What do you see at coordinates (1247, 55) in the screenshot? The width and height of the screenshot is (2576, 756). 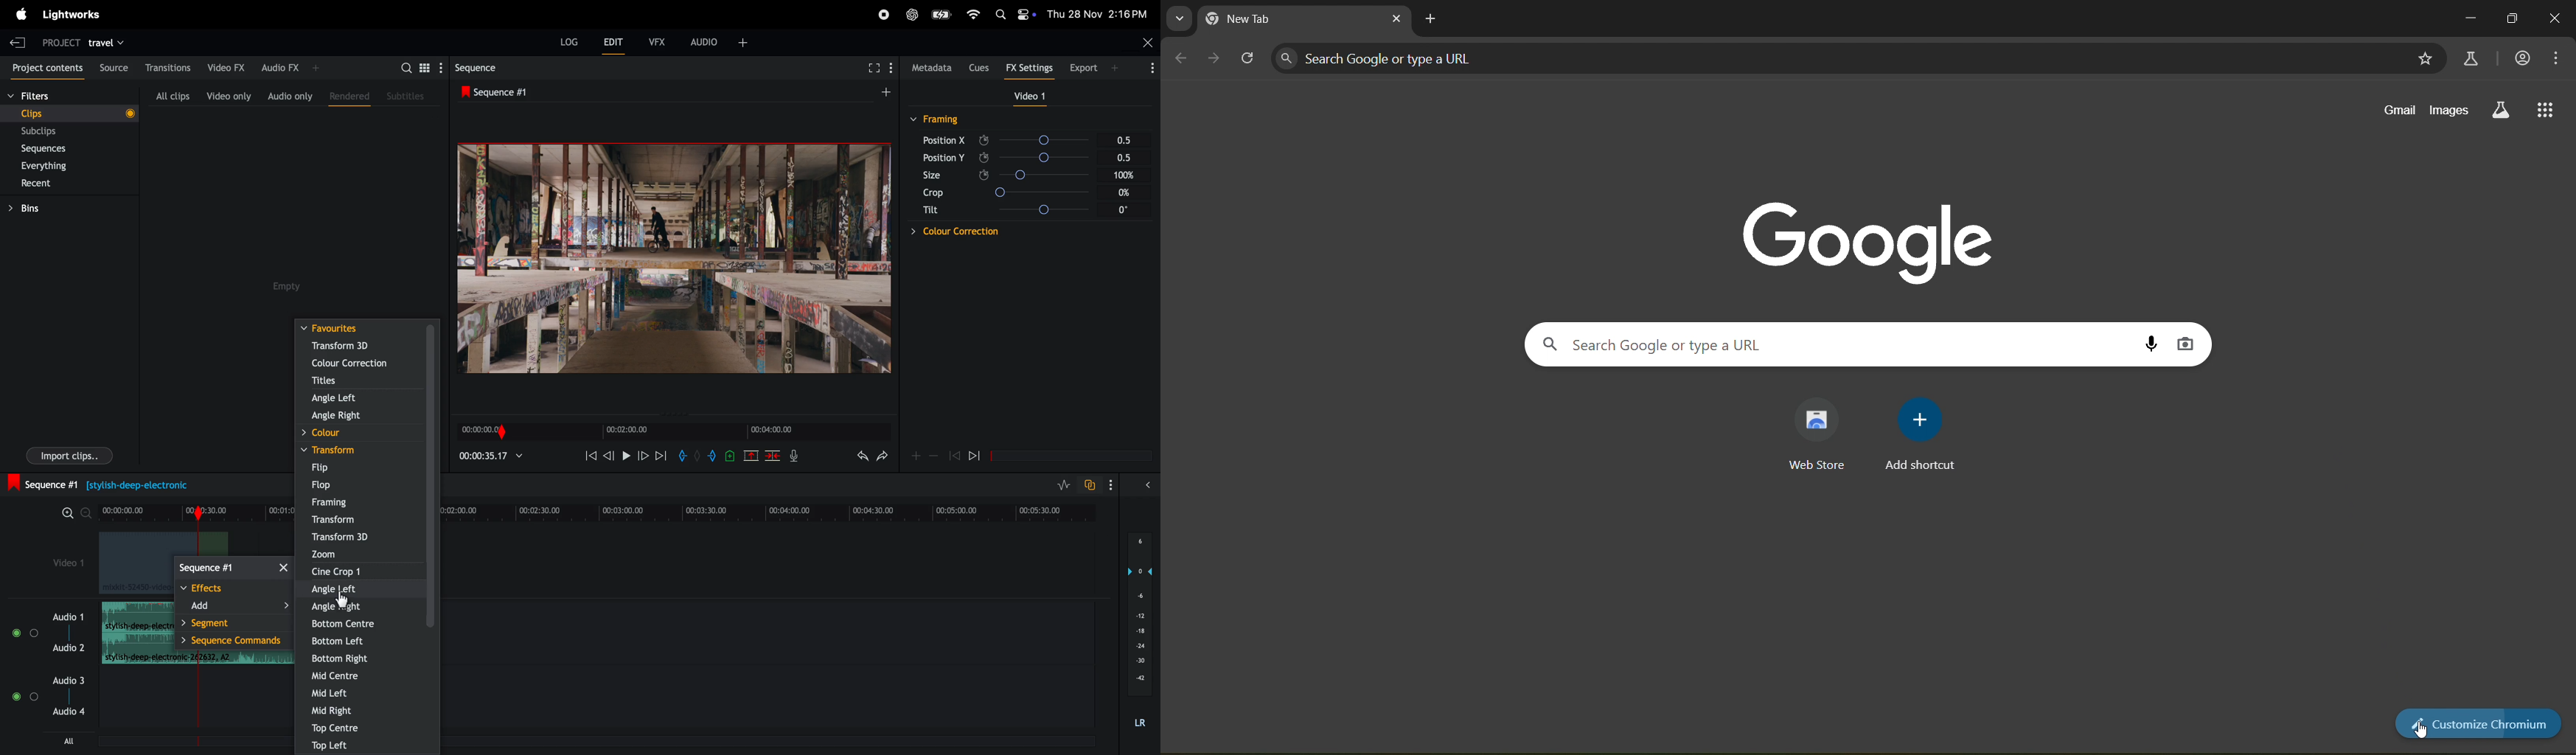 I see `reload page` at bounding box center [1247, 55].